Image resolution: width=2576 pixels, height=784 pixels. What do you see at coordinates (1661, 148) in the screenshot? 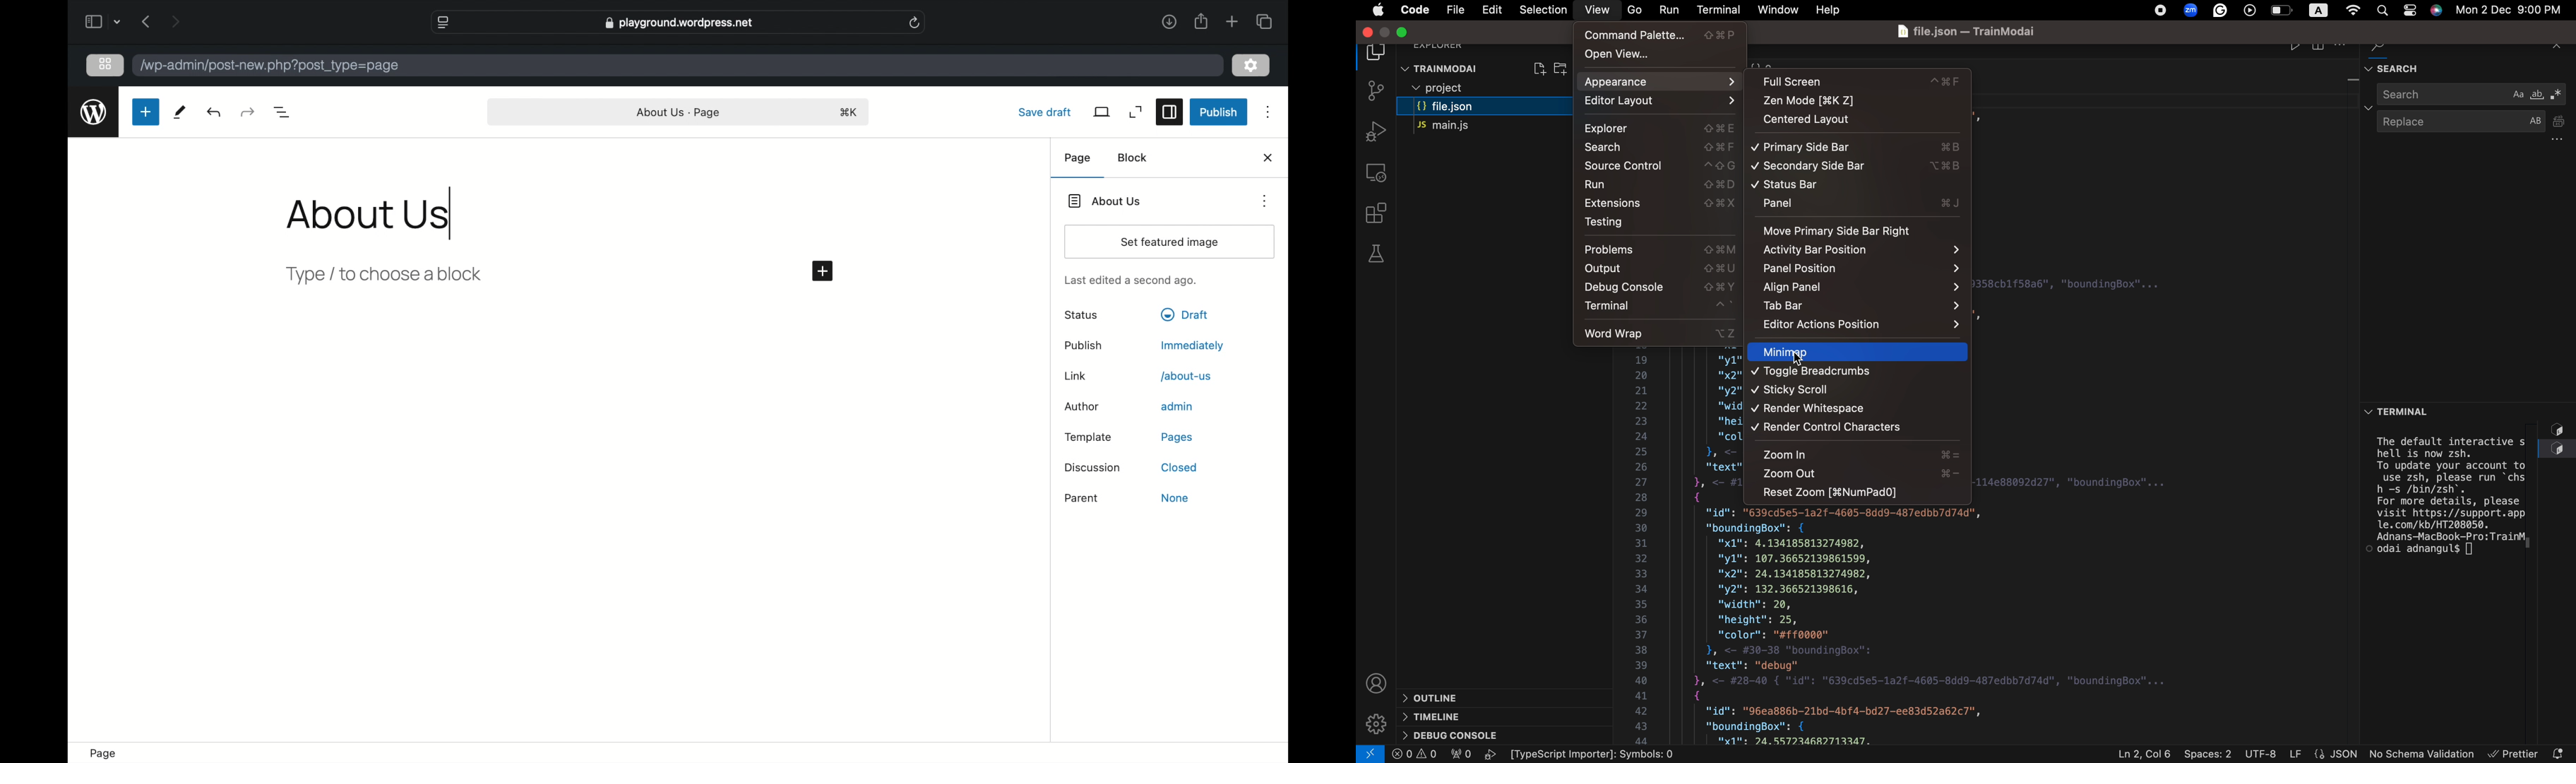
I see `search` at bounding box center [1661, 148].